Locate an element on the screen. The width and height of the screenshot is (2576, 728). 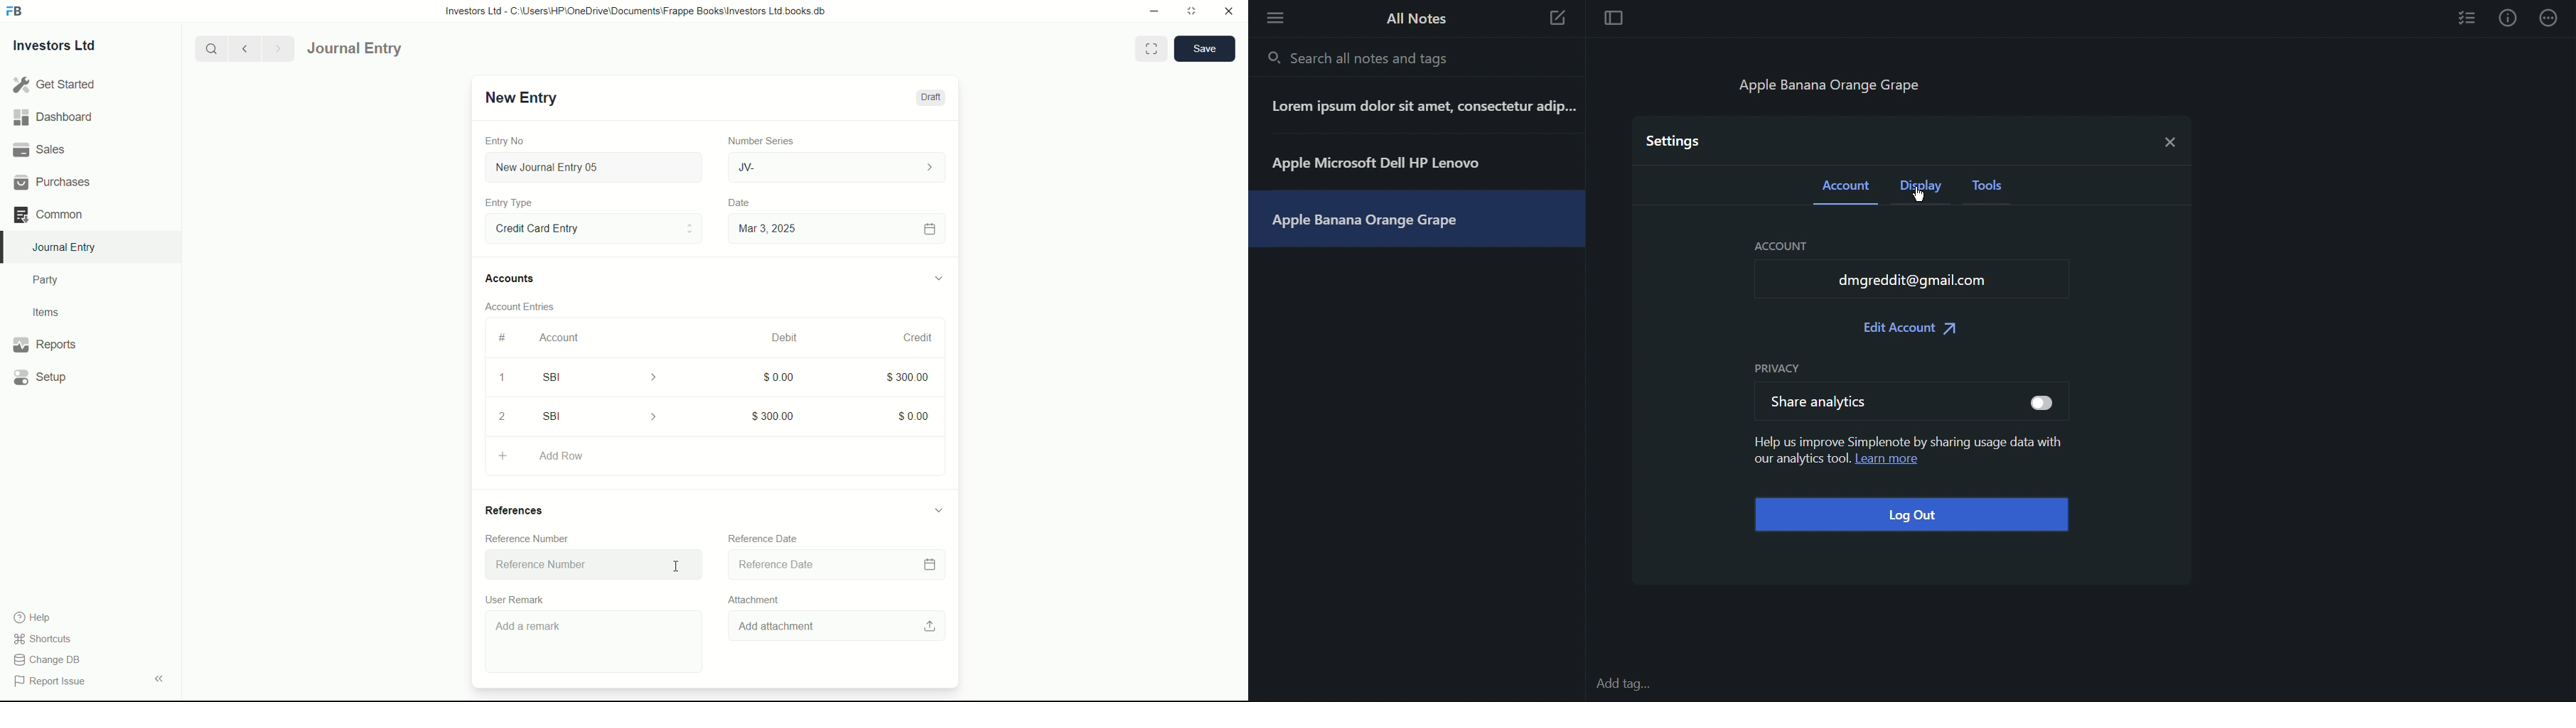
Add tag is located at coordinates (1631, 685).